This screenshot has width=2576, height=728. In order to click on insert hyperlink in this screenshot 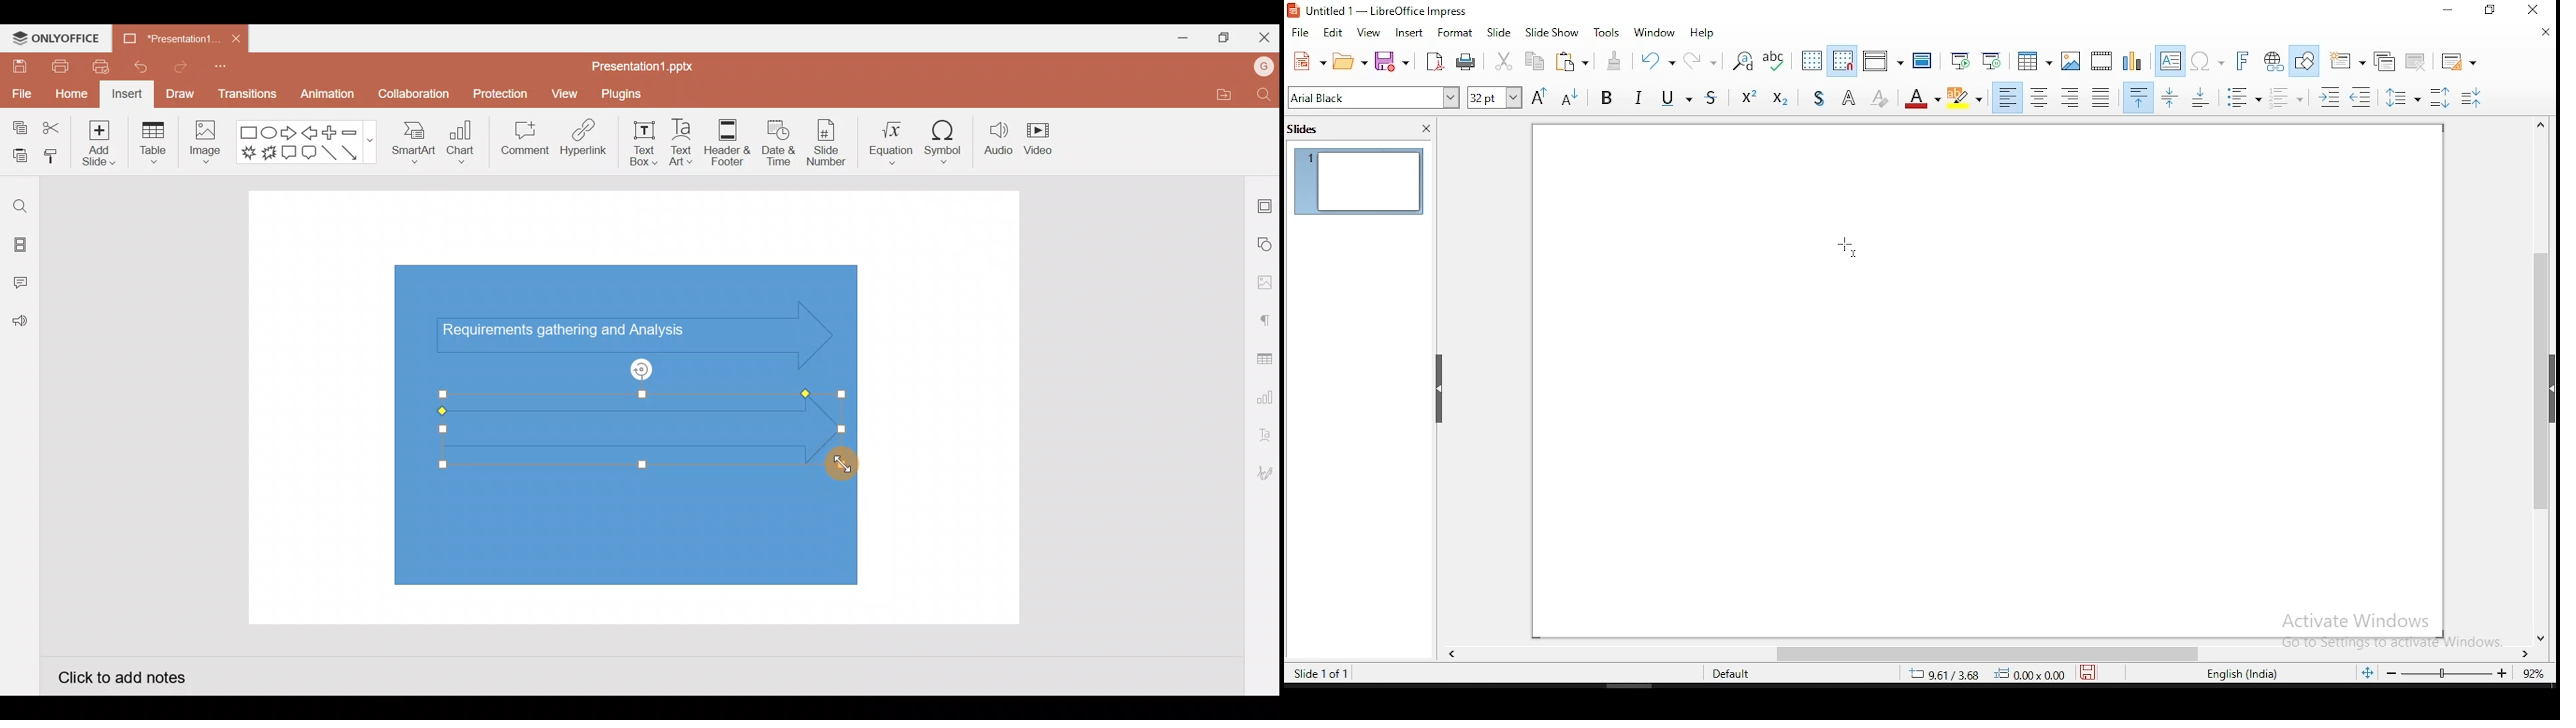, I will do `click(2271, 59)`.